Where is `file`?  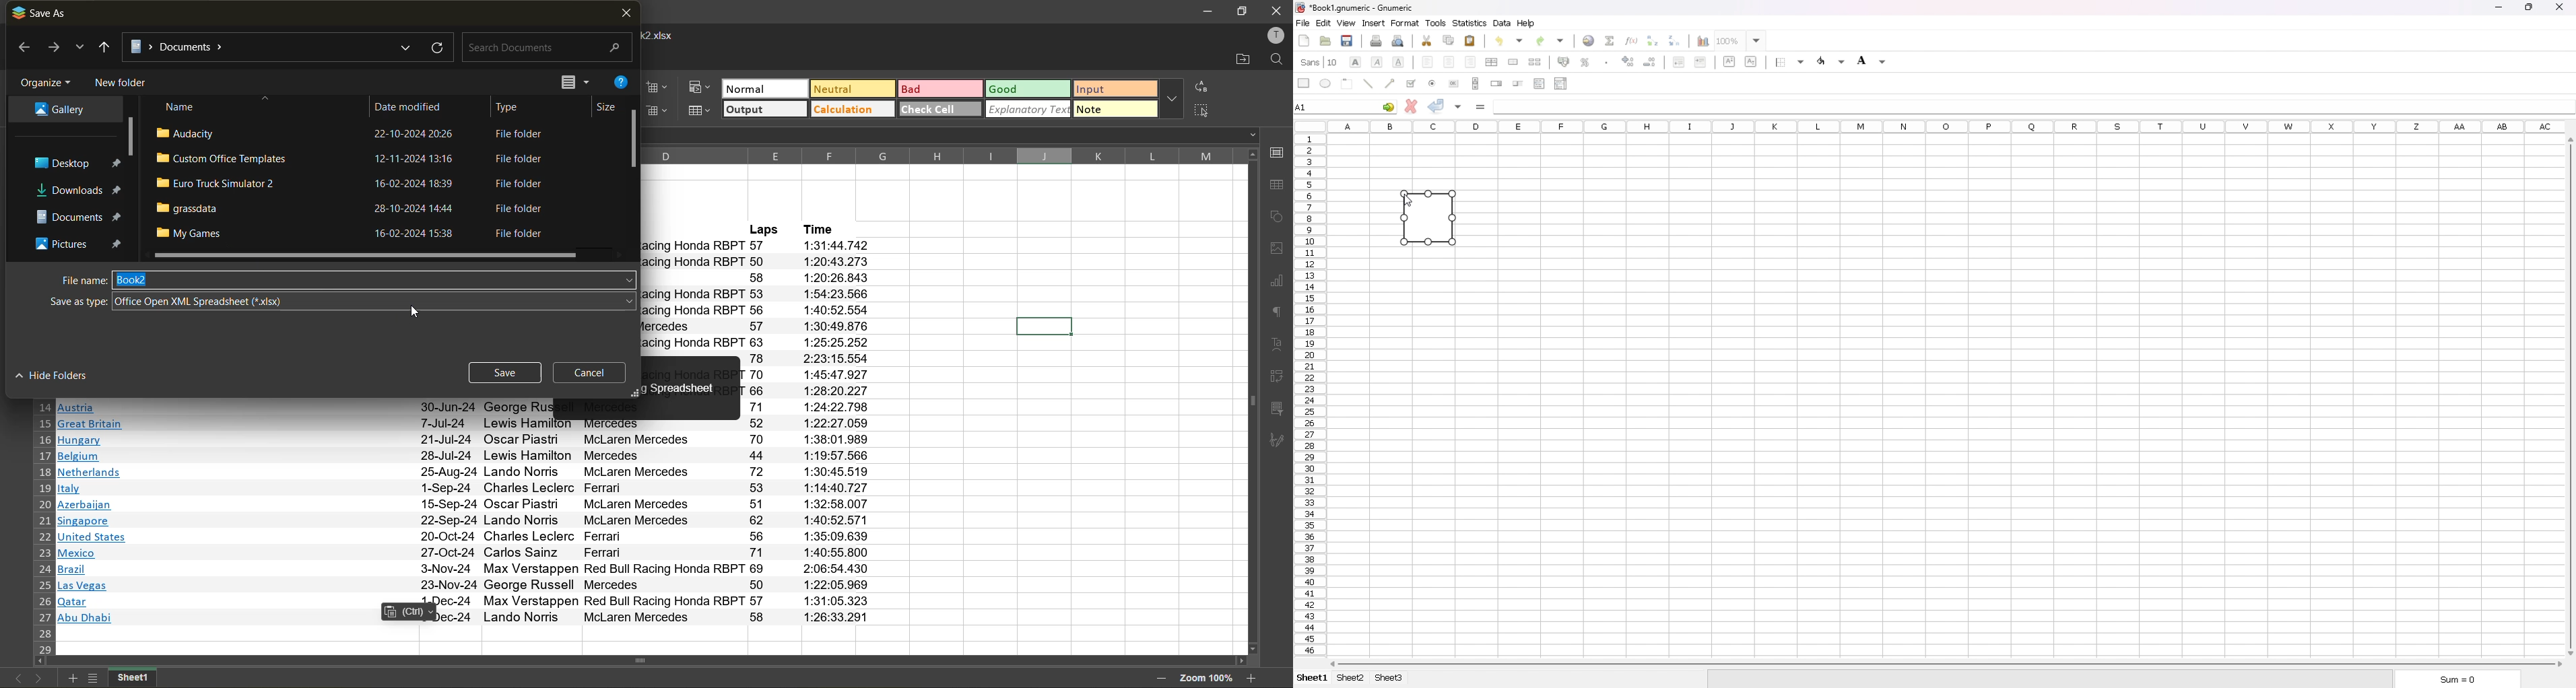 file is located at coordinates (354, 234).